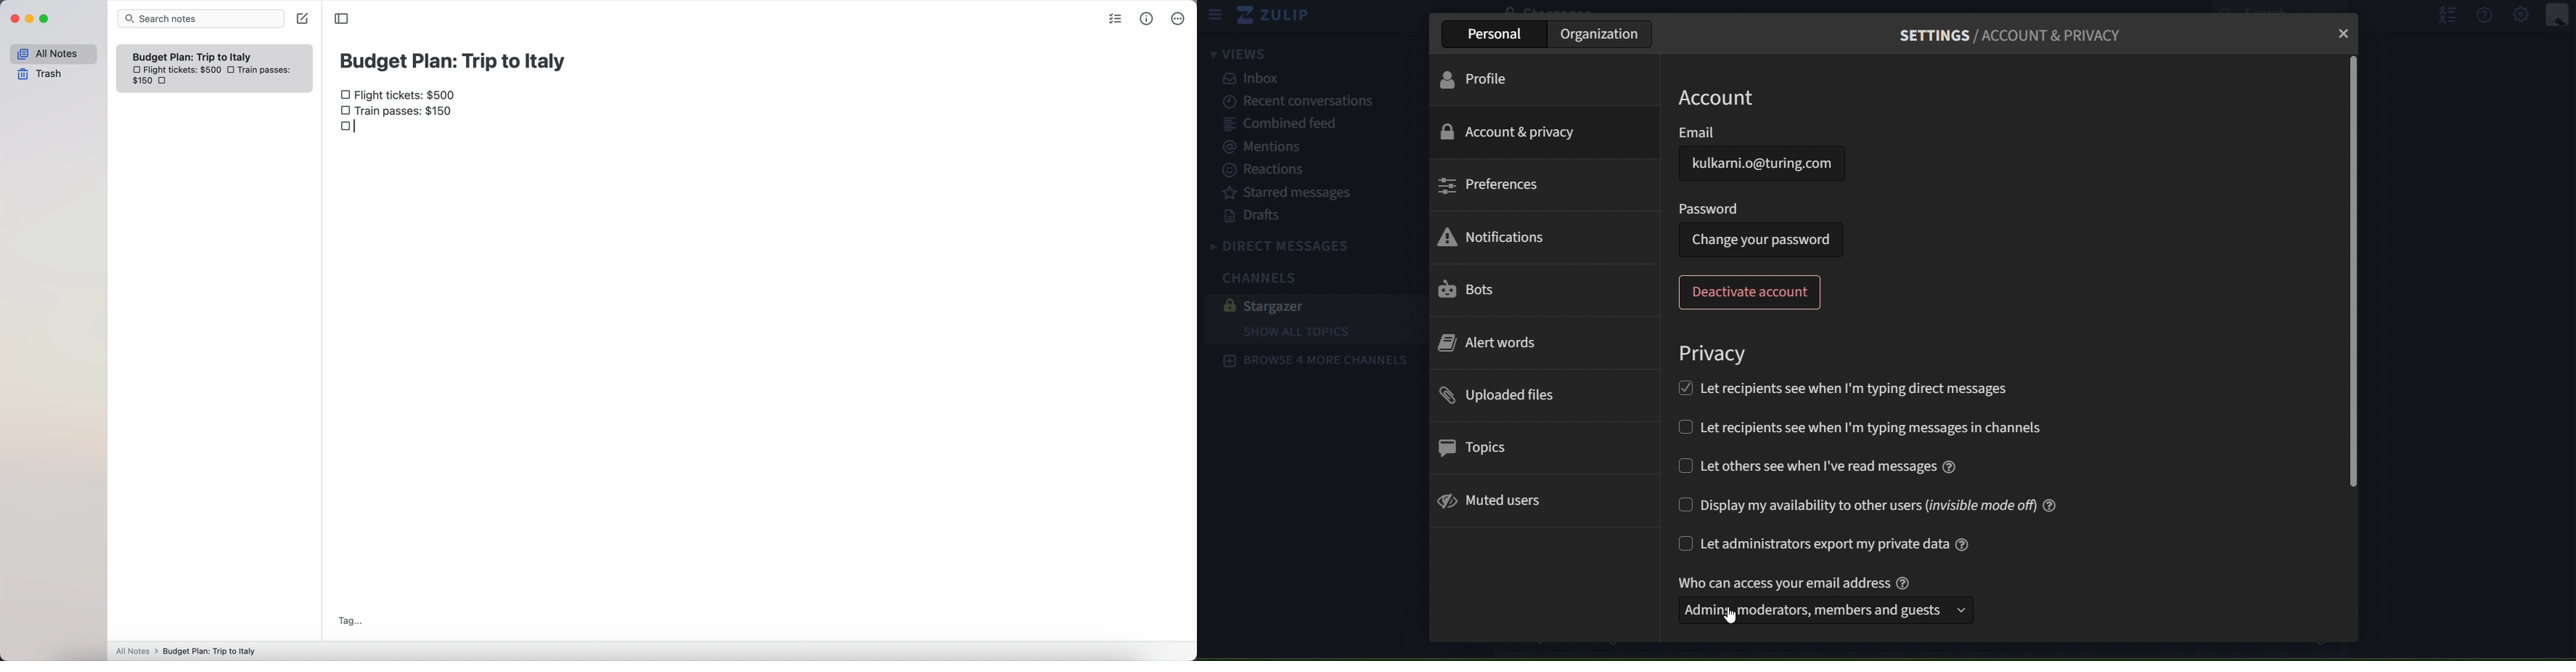 The width and height of the screenshot is (2576, 672). Describe the element at coordinates (141, 82) in the screenshot. I see `150` at that location.